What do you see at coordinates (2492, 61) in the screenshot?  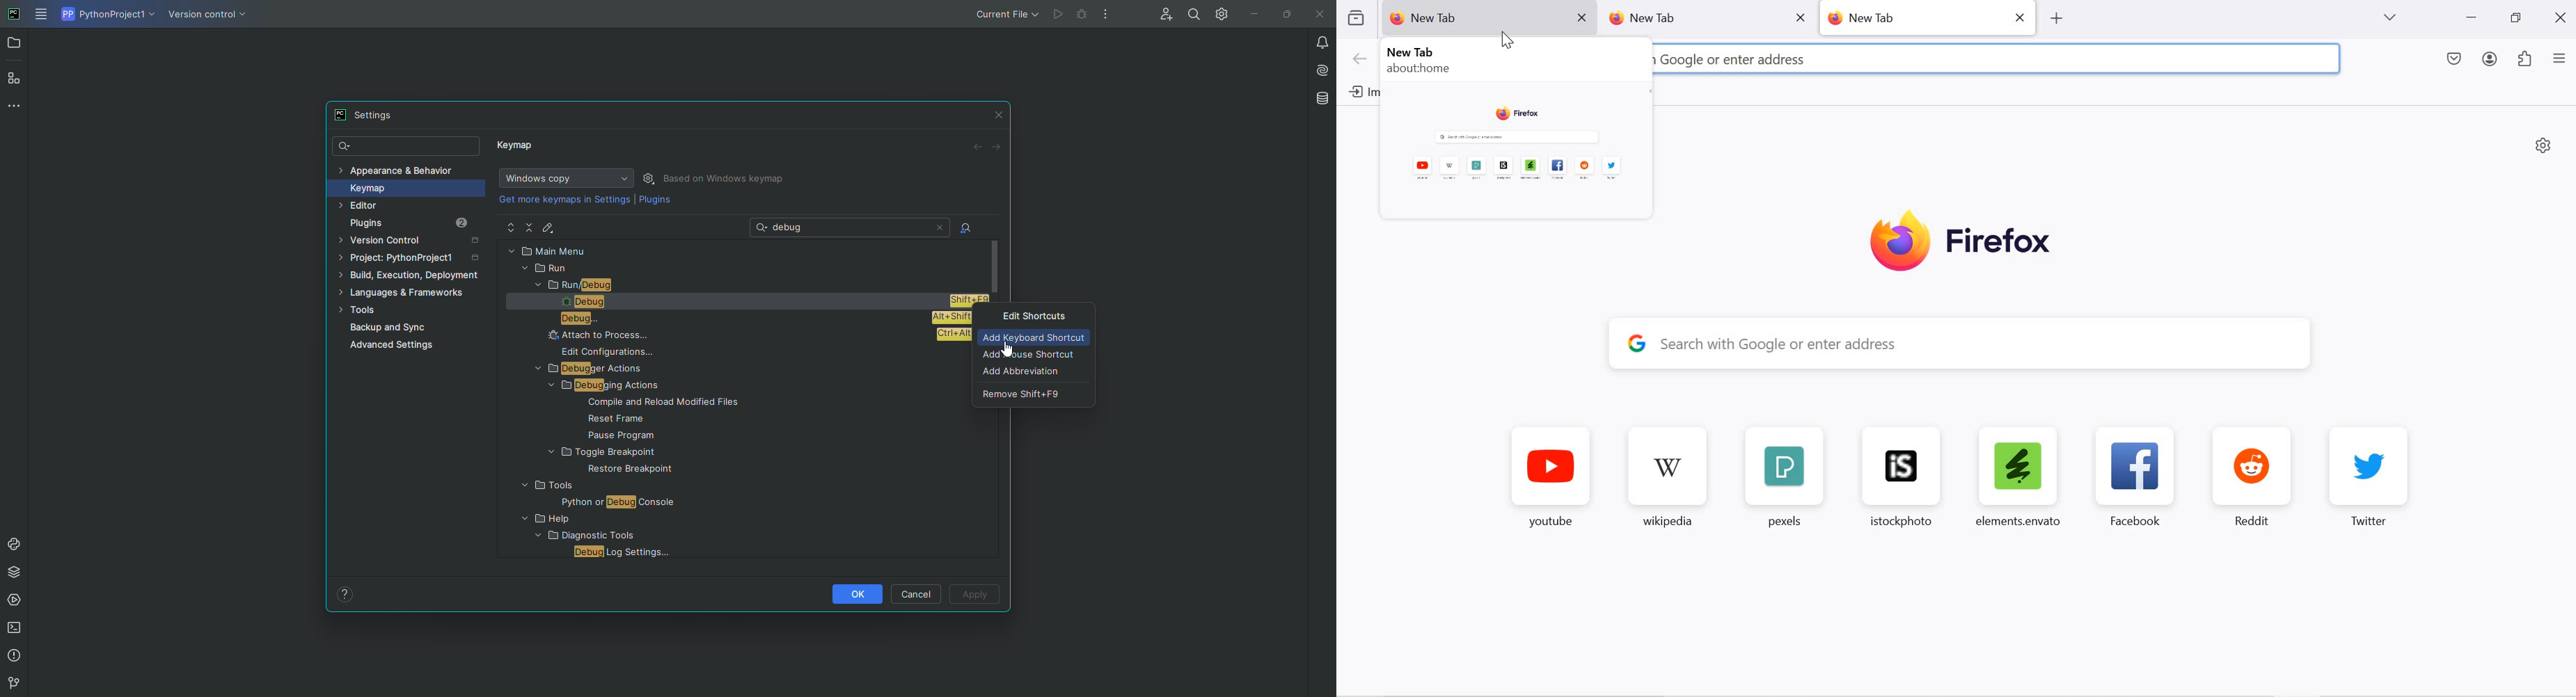 I see `account` at bounding box center [2492, 61].